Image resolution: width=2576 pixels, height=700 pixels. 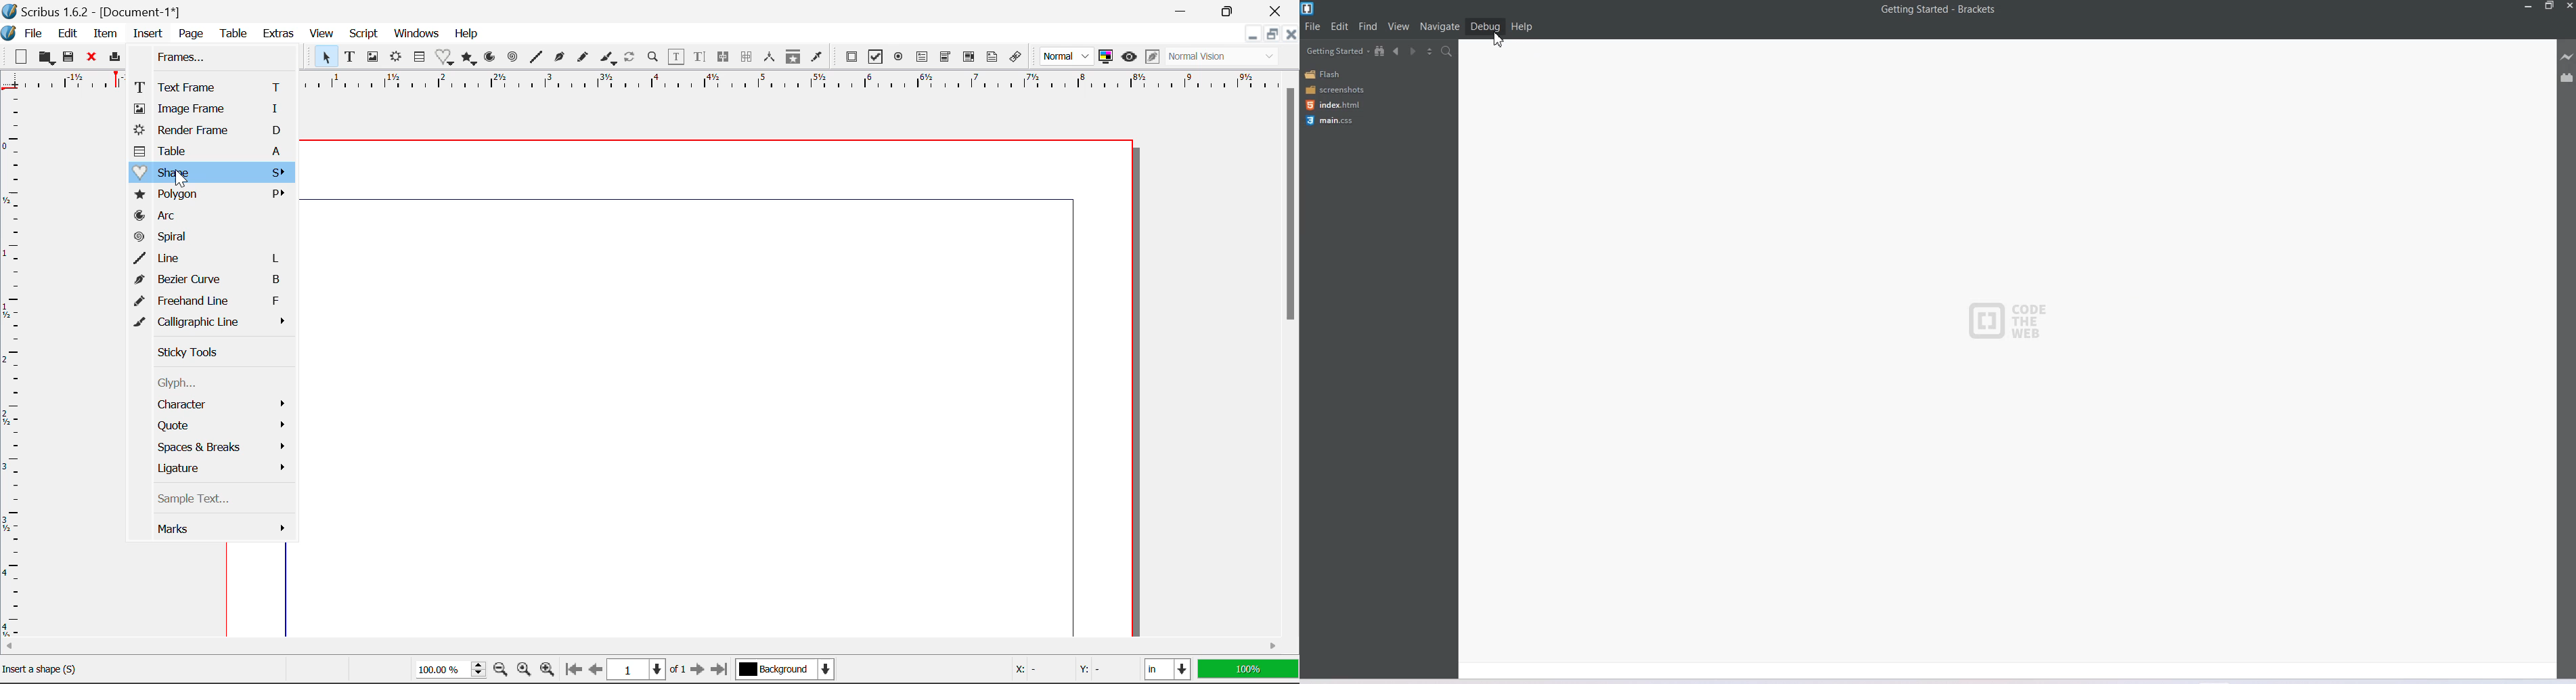 I want to click on Edit in Preview Mode, so click(x=1152, y=57).